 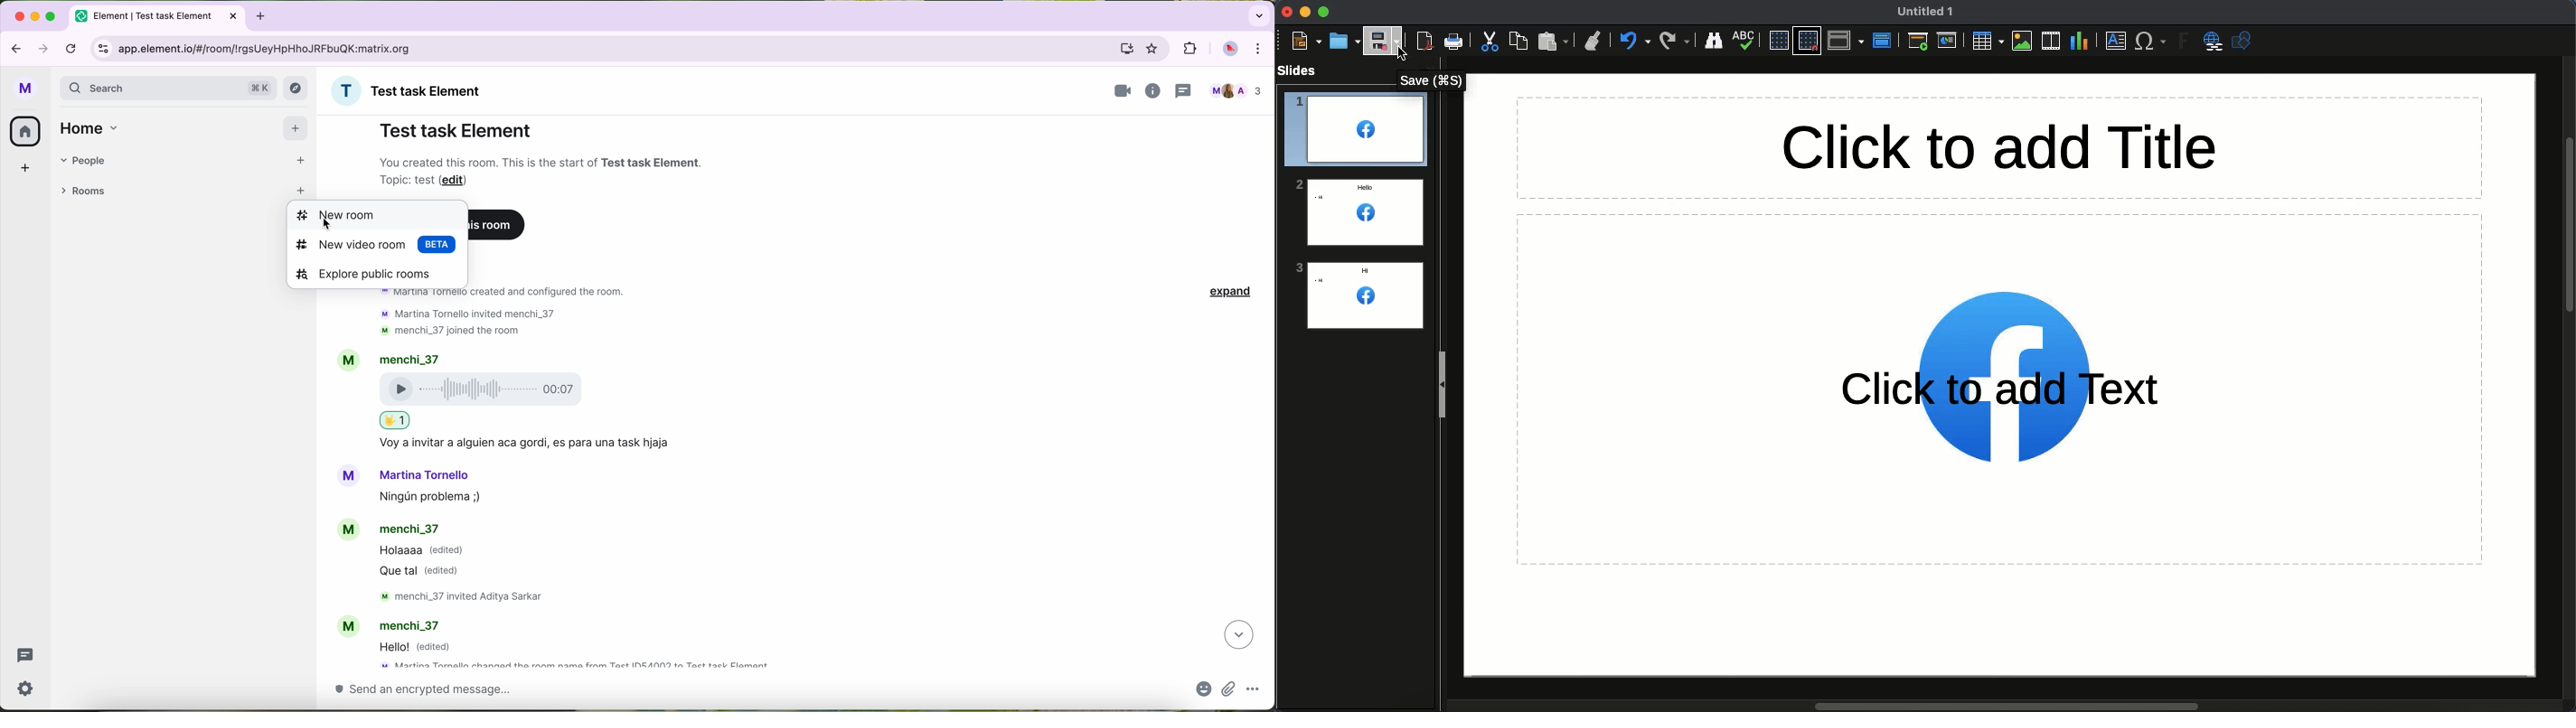 I want to click on Save, so click(x=1384, y=36).